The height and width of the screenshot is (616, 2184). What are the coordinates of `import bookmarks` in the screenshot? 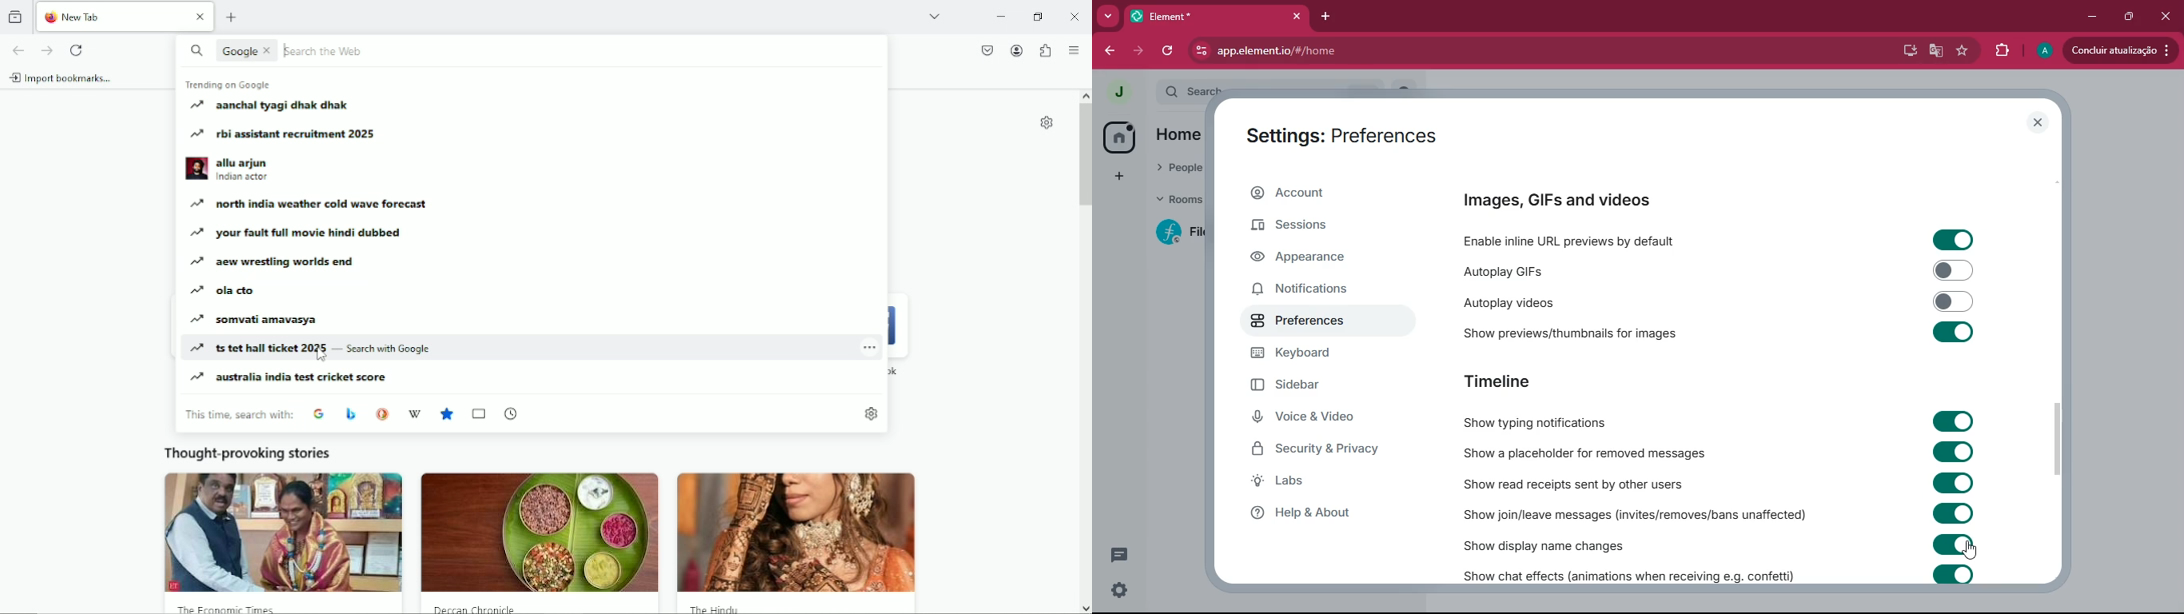 It's located at (63, 77).